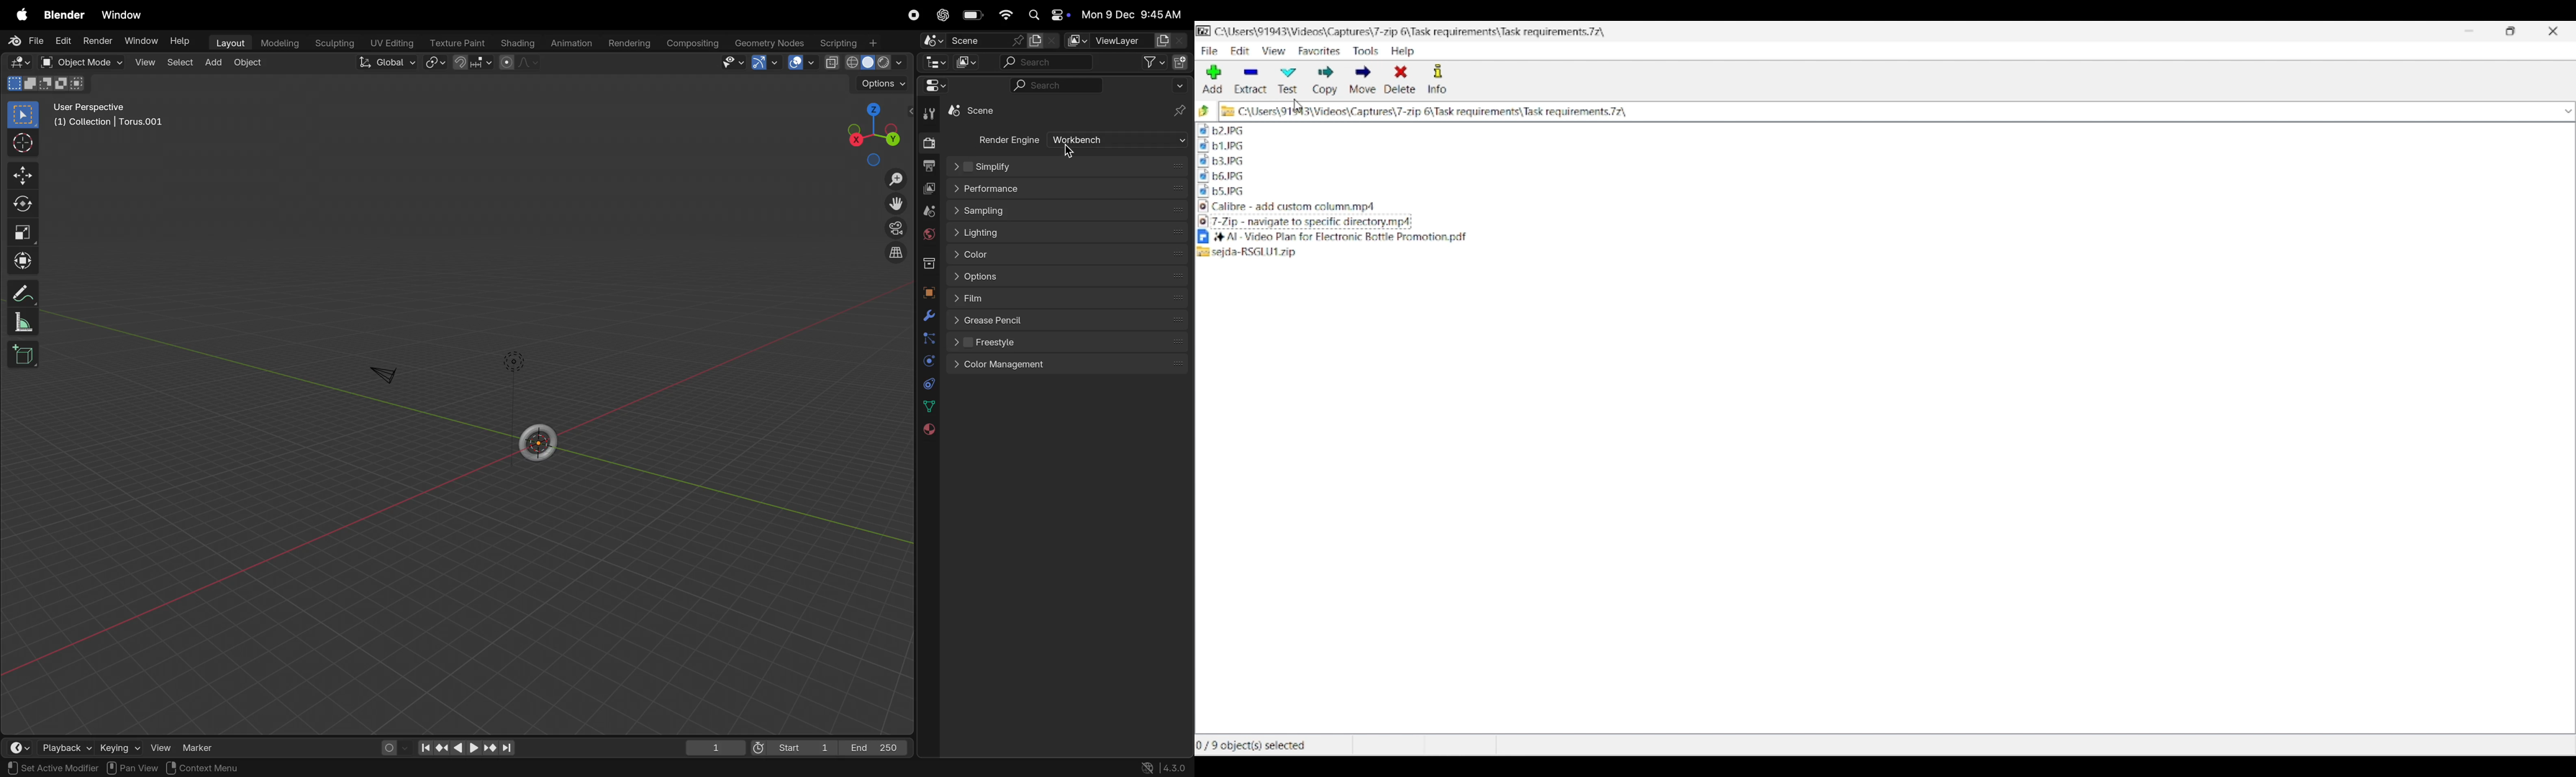  I want to click on Move, so click(1363, 79).